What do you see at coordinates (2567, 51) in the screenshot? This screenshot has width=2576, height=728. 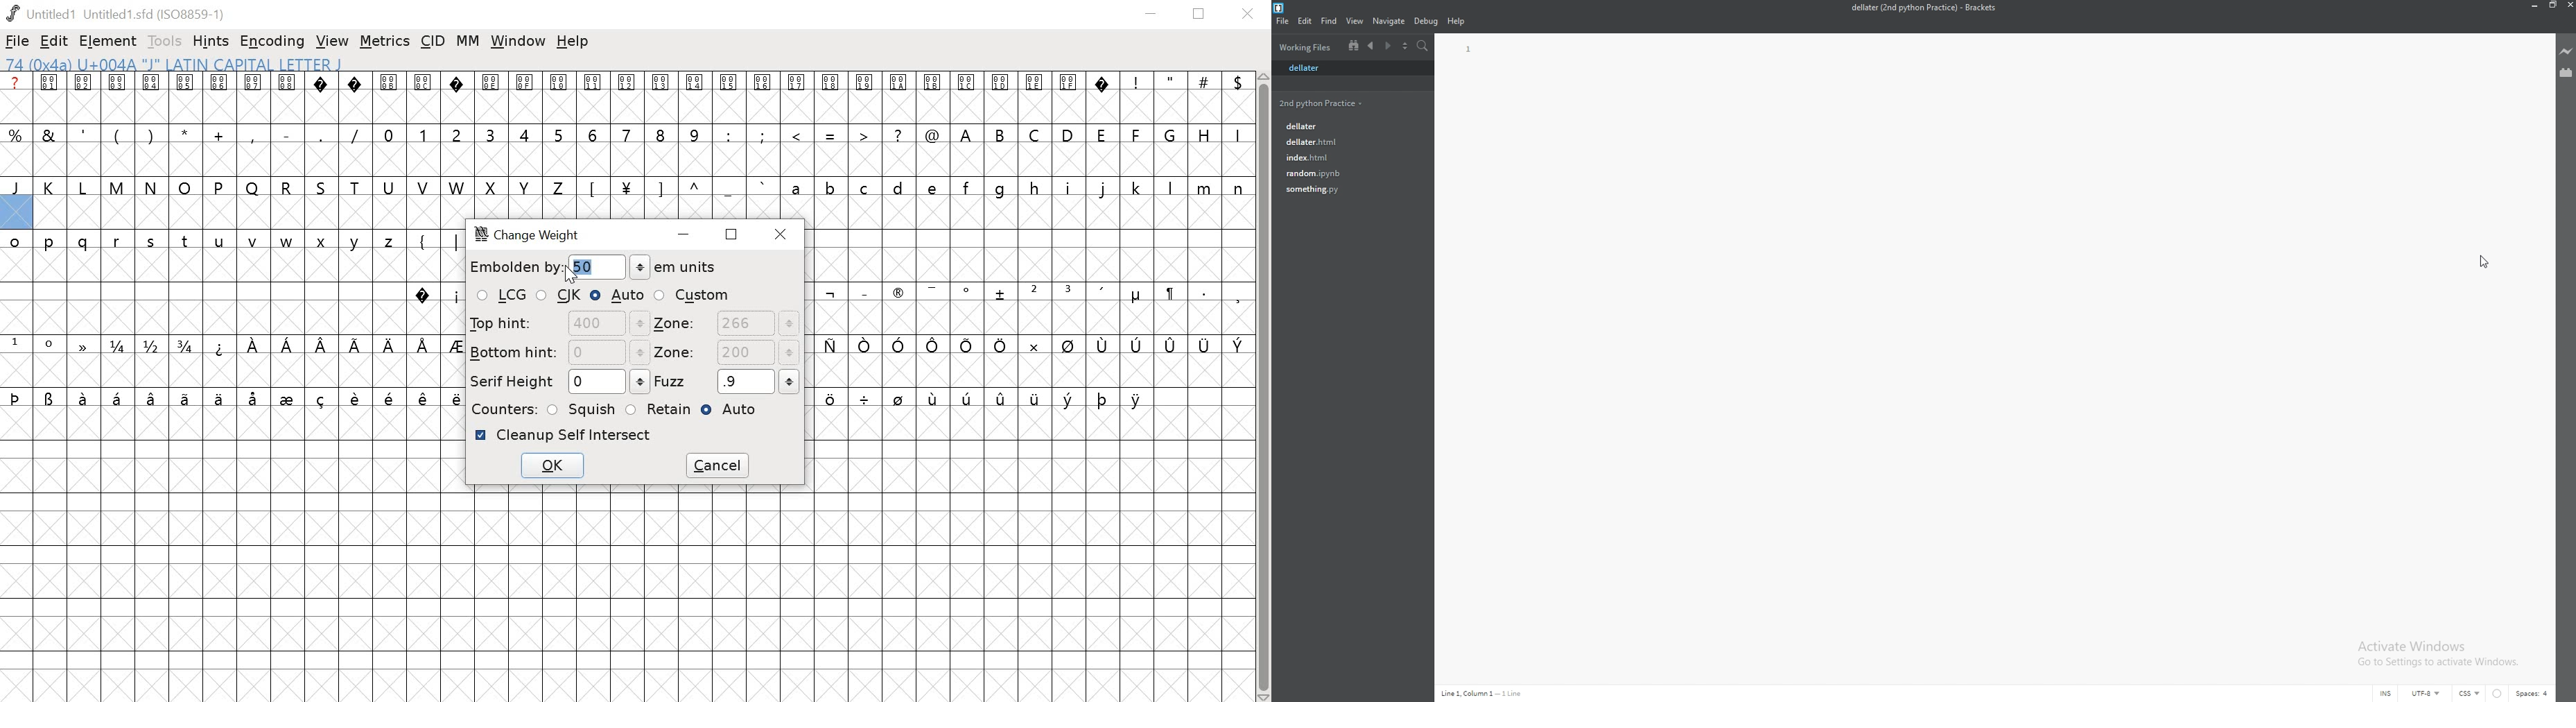 I see `live preview` at bounding box center [2567, 51].